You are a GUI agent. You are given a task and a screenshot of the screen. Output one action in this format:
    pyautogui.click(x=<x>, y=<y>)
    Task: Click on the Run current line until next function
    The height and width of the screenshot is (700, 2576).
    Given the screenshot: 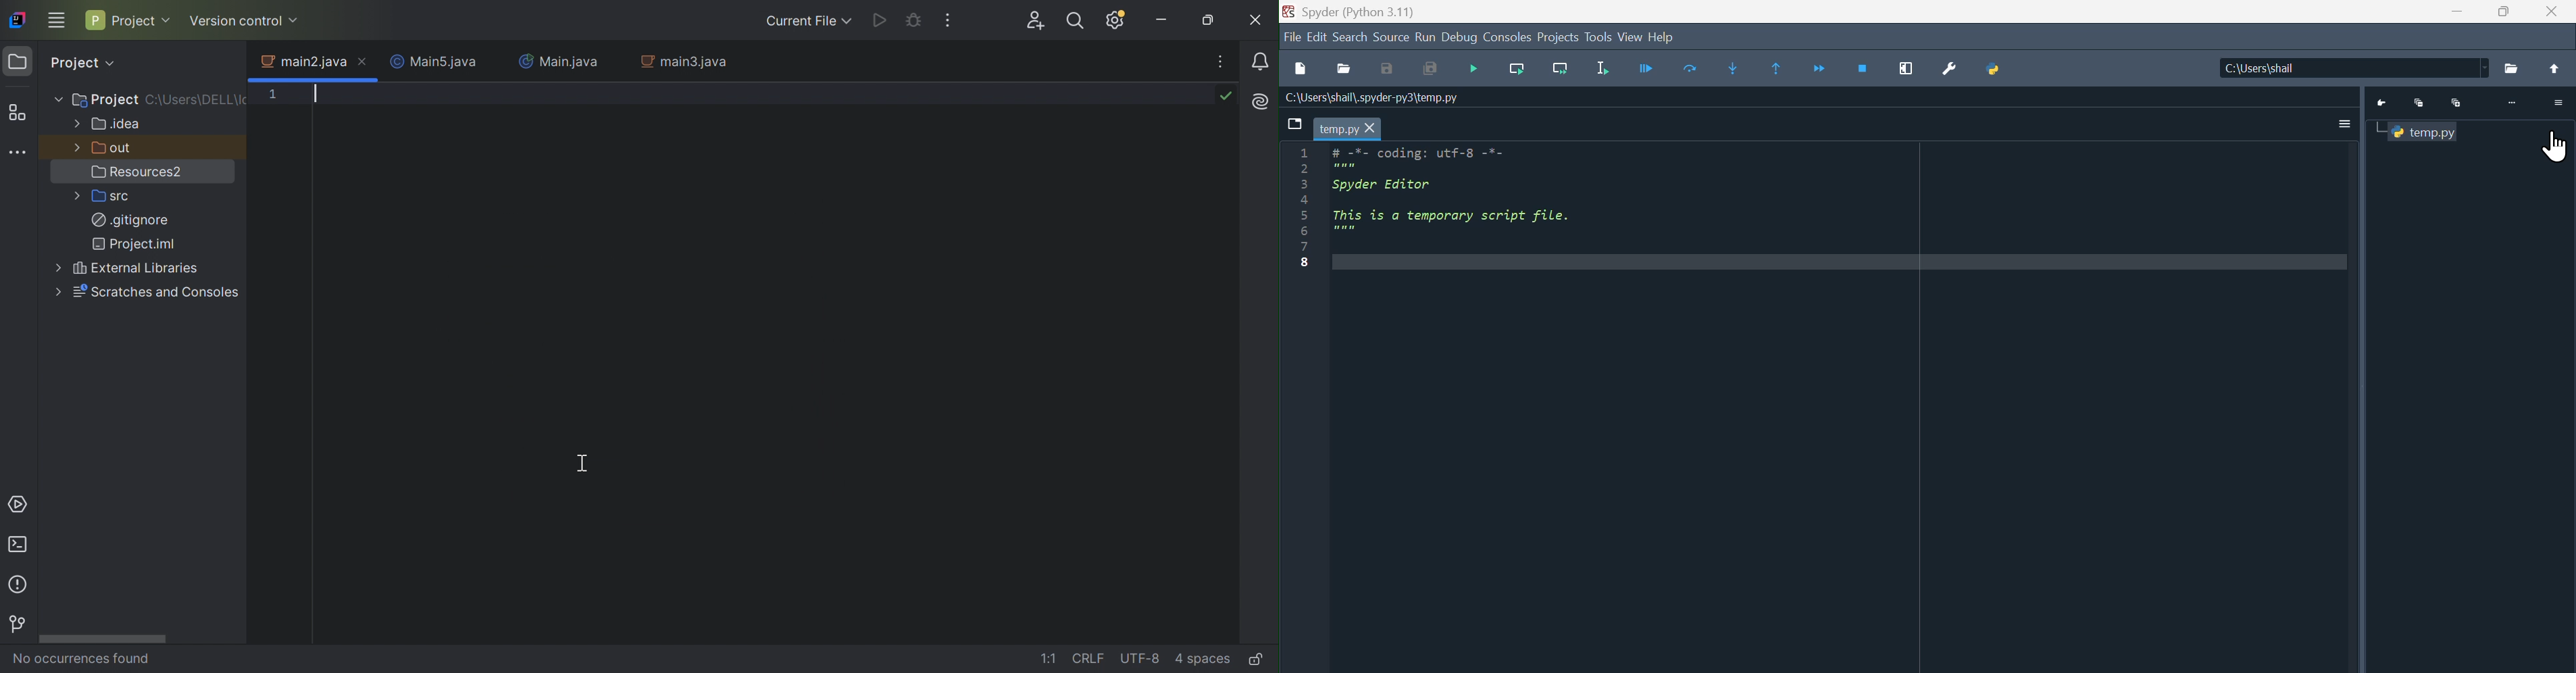 What is the action you would take?
    pyautogui.click(x=1559, y=73)
    